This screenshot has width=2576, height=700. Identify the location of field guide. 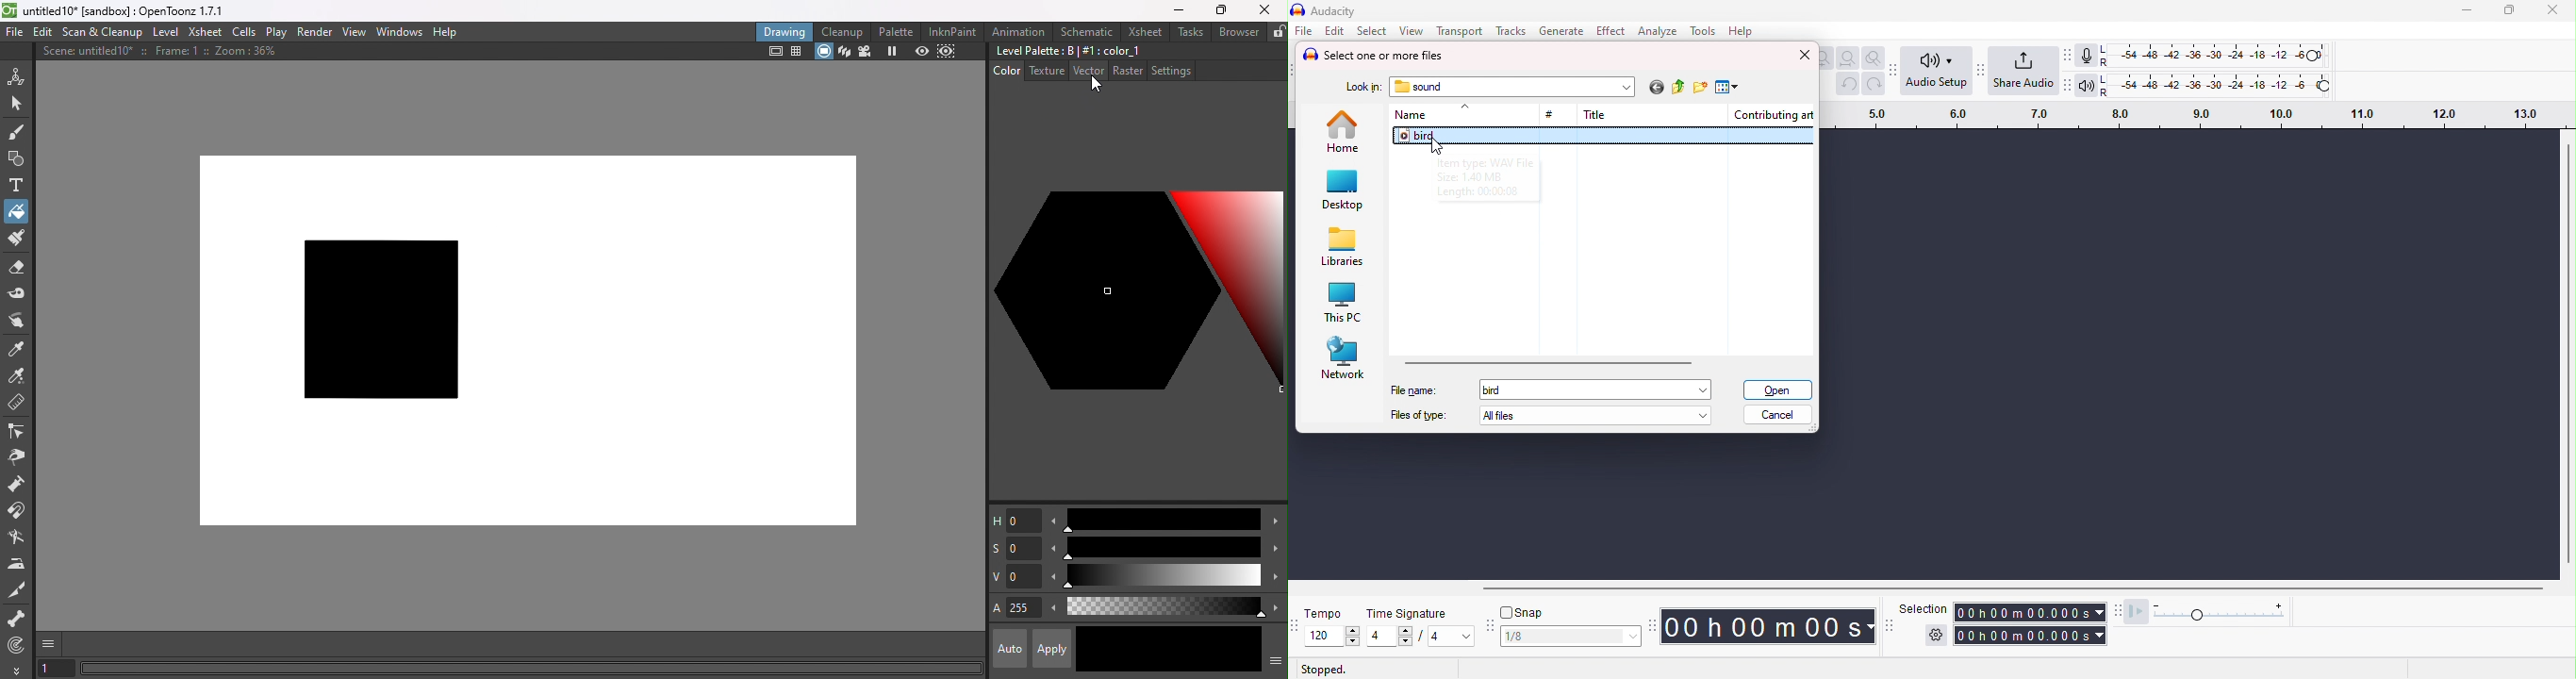
(798, 53).